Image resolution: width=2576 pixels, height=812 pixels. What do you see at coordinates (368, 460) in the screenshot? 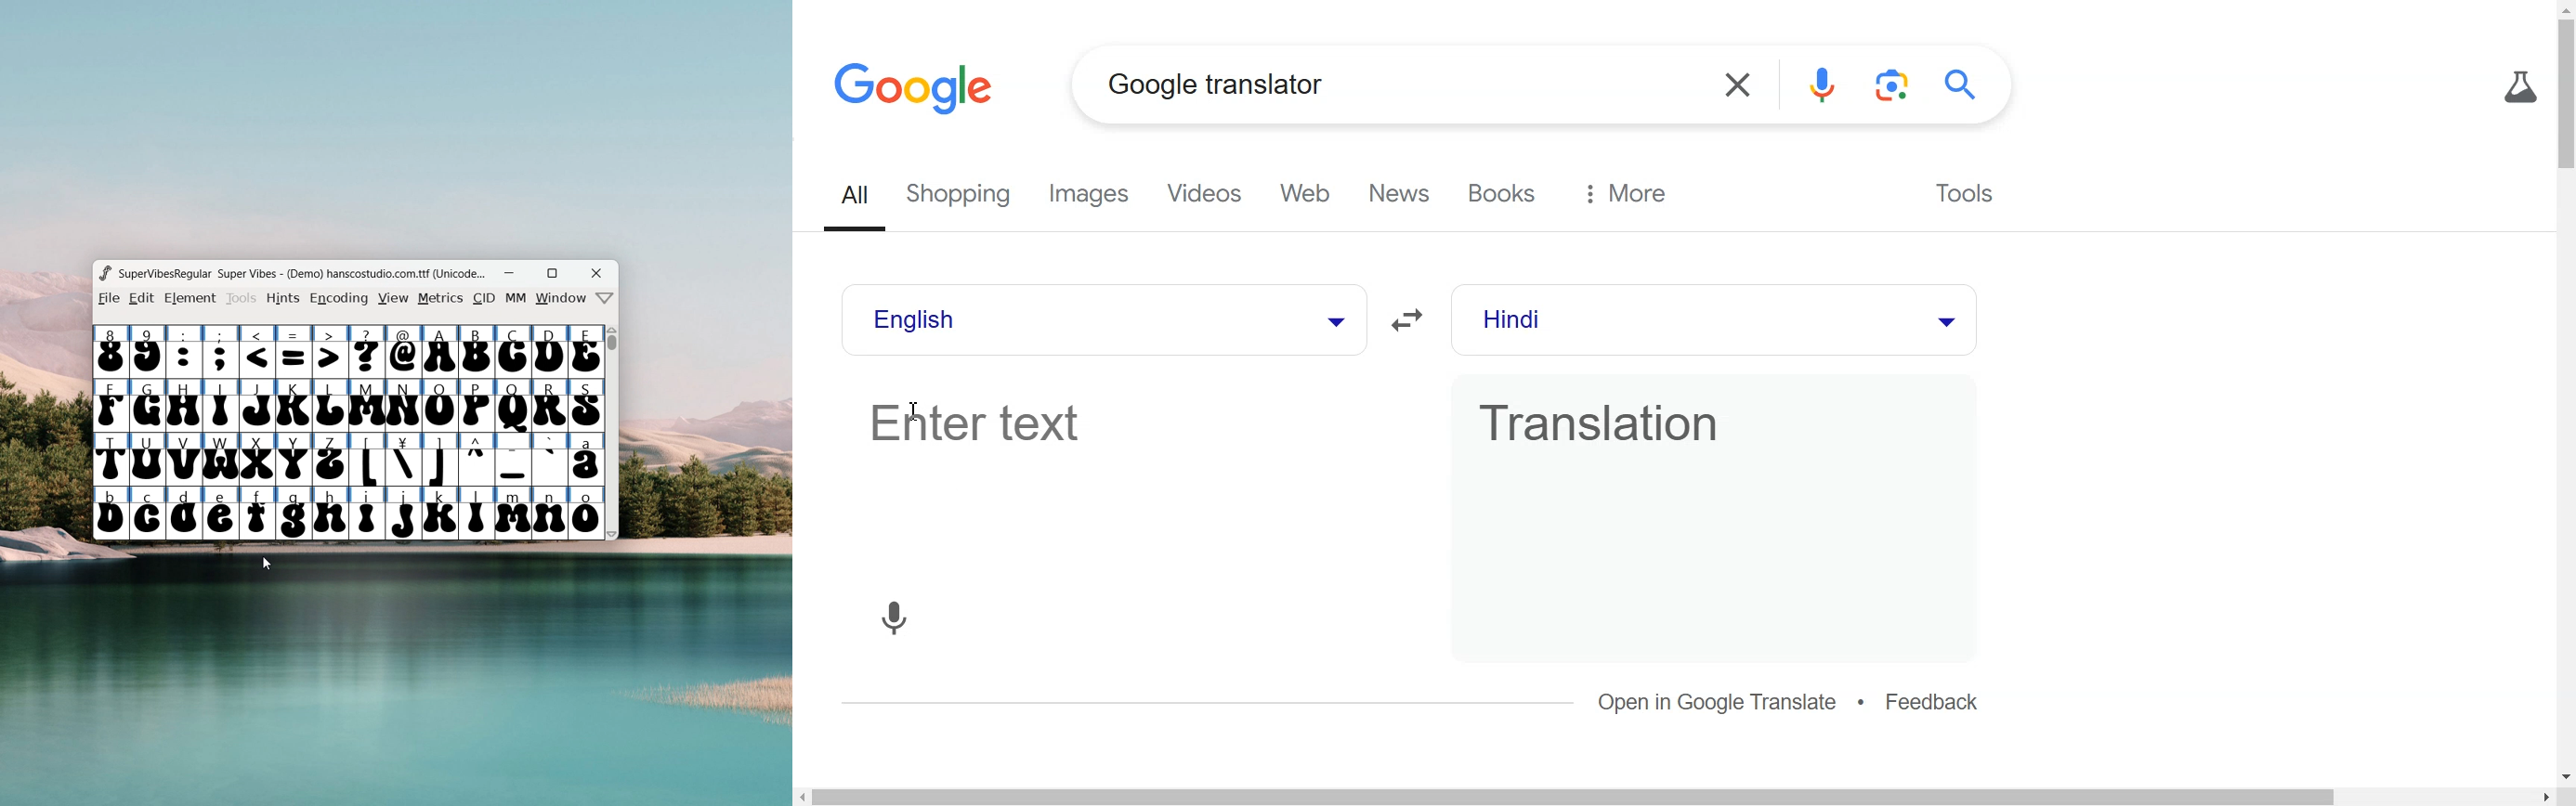
I see `[` at bounding box center [368, 460].